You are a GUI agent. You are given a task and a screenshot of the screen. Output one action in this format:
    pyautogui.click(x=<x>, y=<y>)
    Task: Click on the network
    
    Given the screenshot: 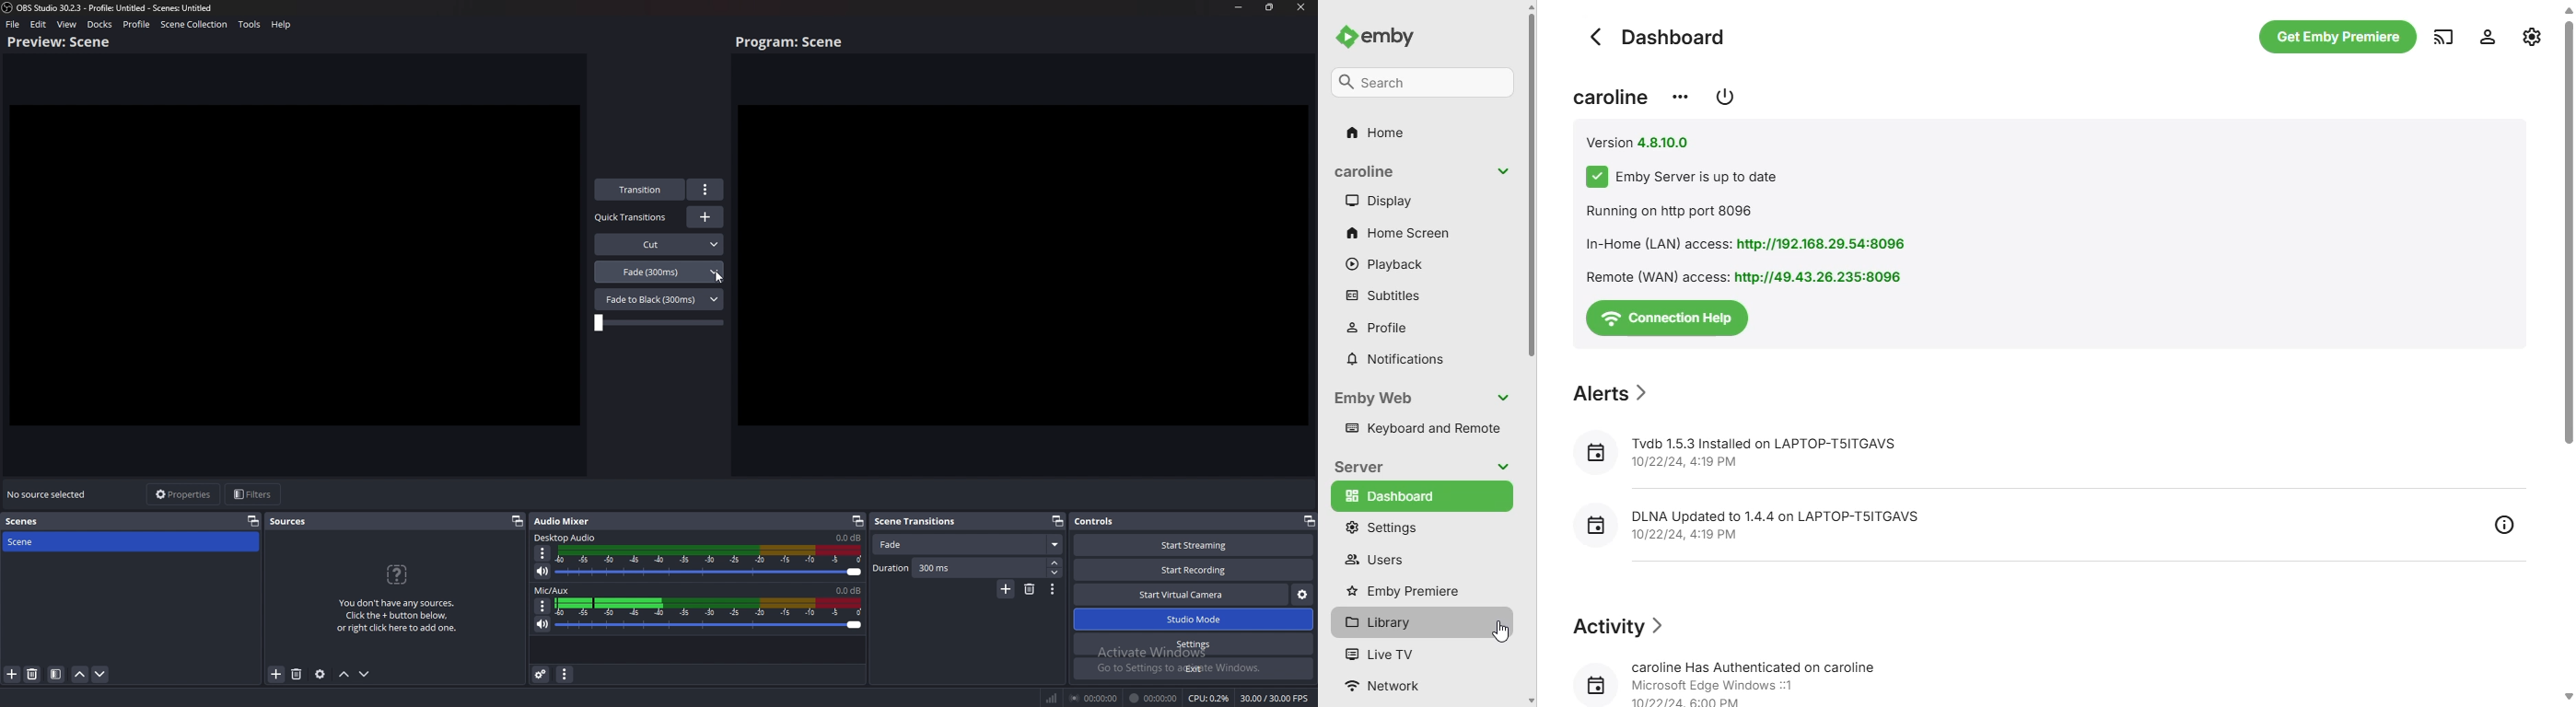 What is the action you would take?
    pyautogui.click(x=1050, y=698)
    